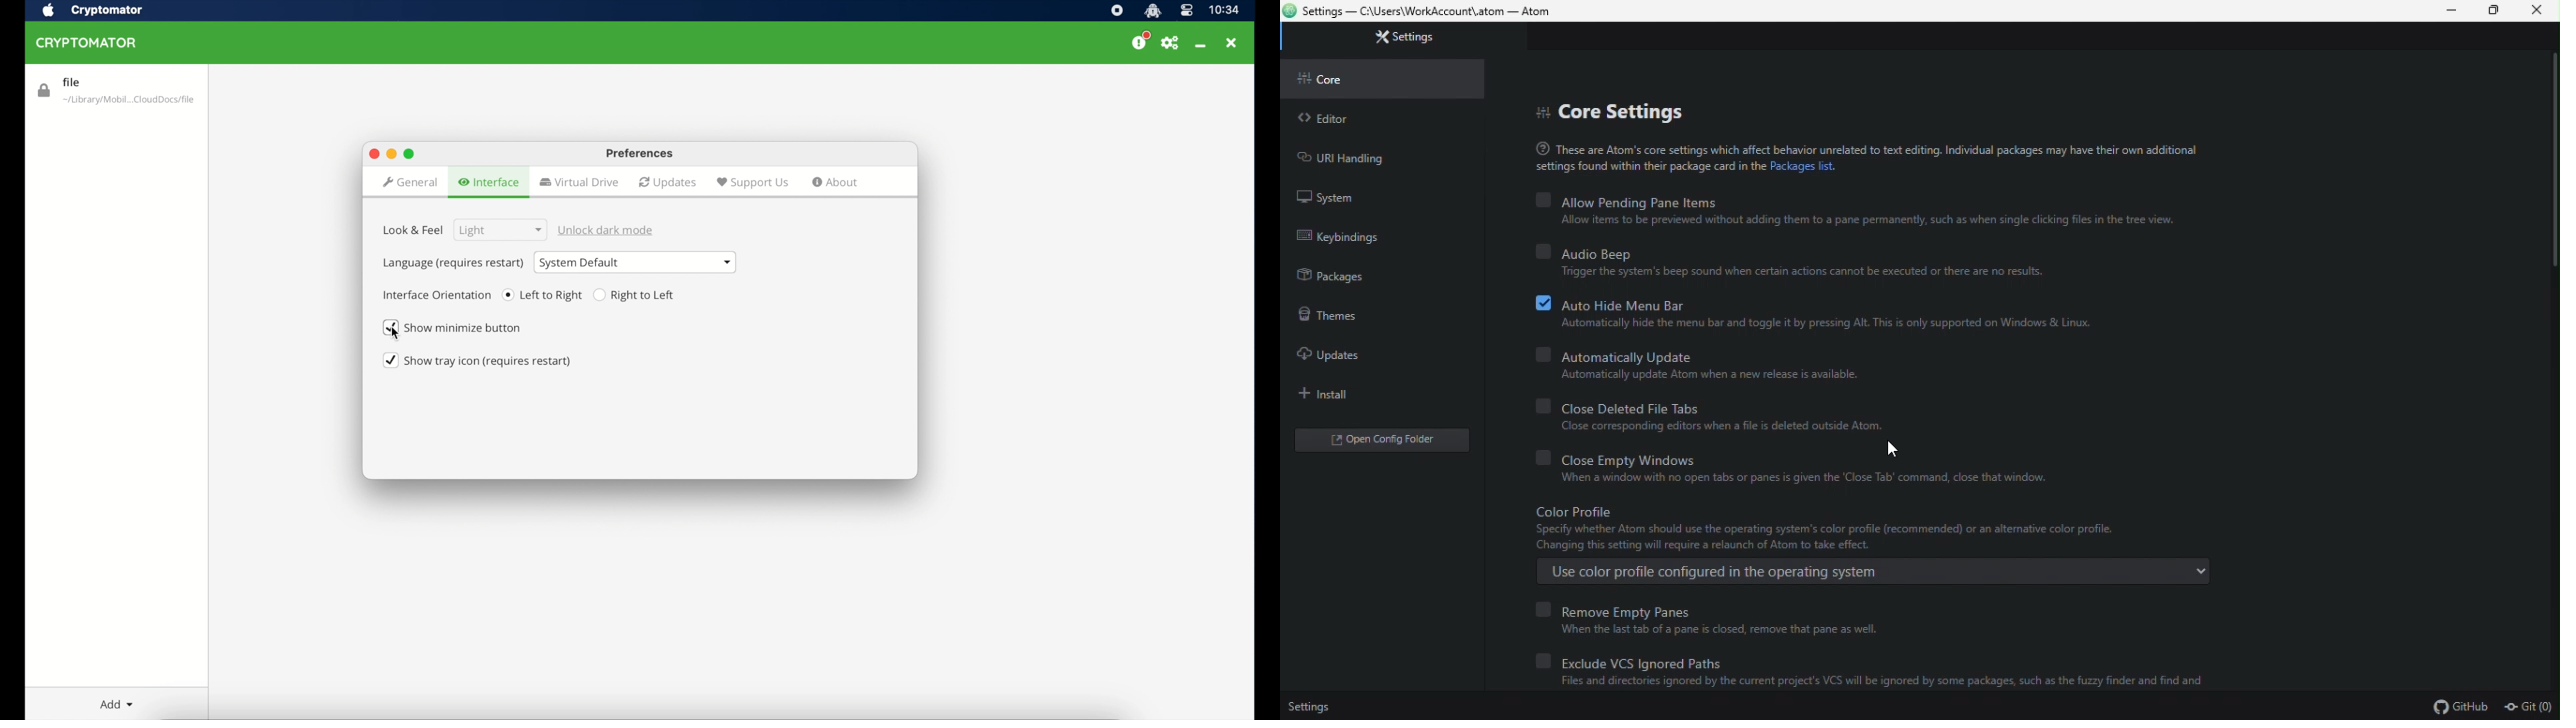 The height and width of the screenshot is (728, 2576). I want to click on core, so click(1384, 76).